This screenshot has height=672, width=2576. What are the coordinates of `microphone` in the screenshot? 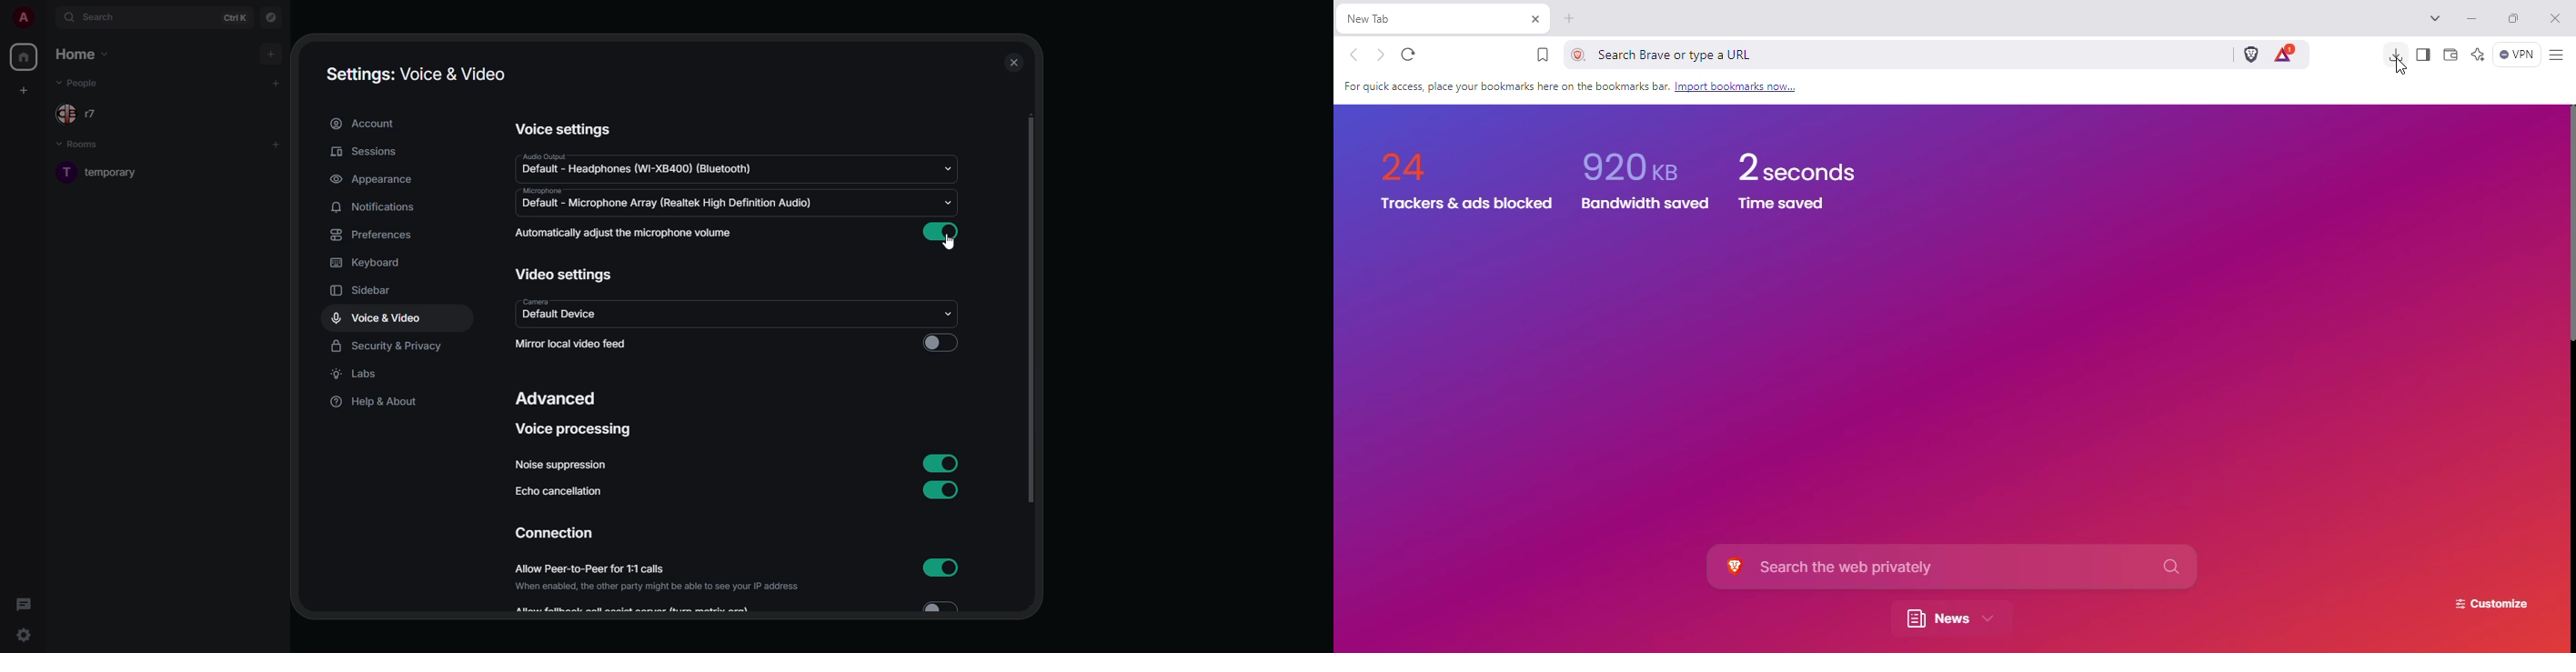 It's located at (669, 201).